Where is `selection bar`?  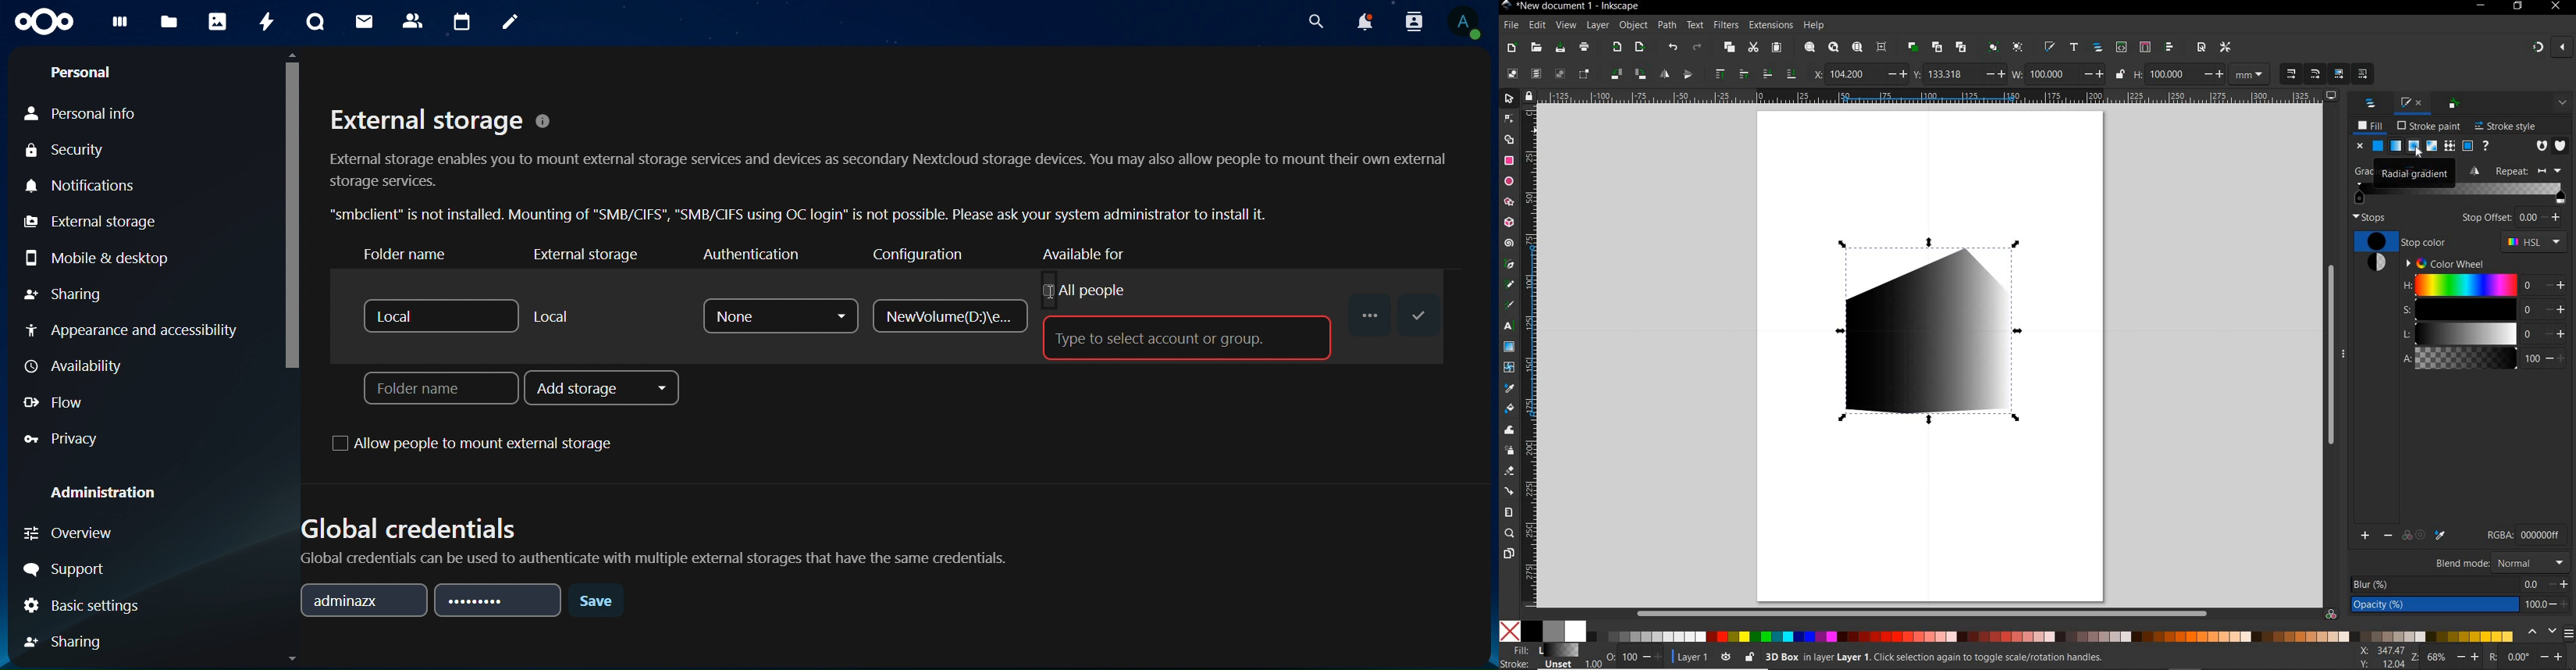
selection bar is located at coordinates (2515, 194).